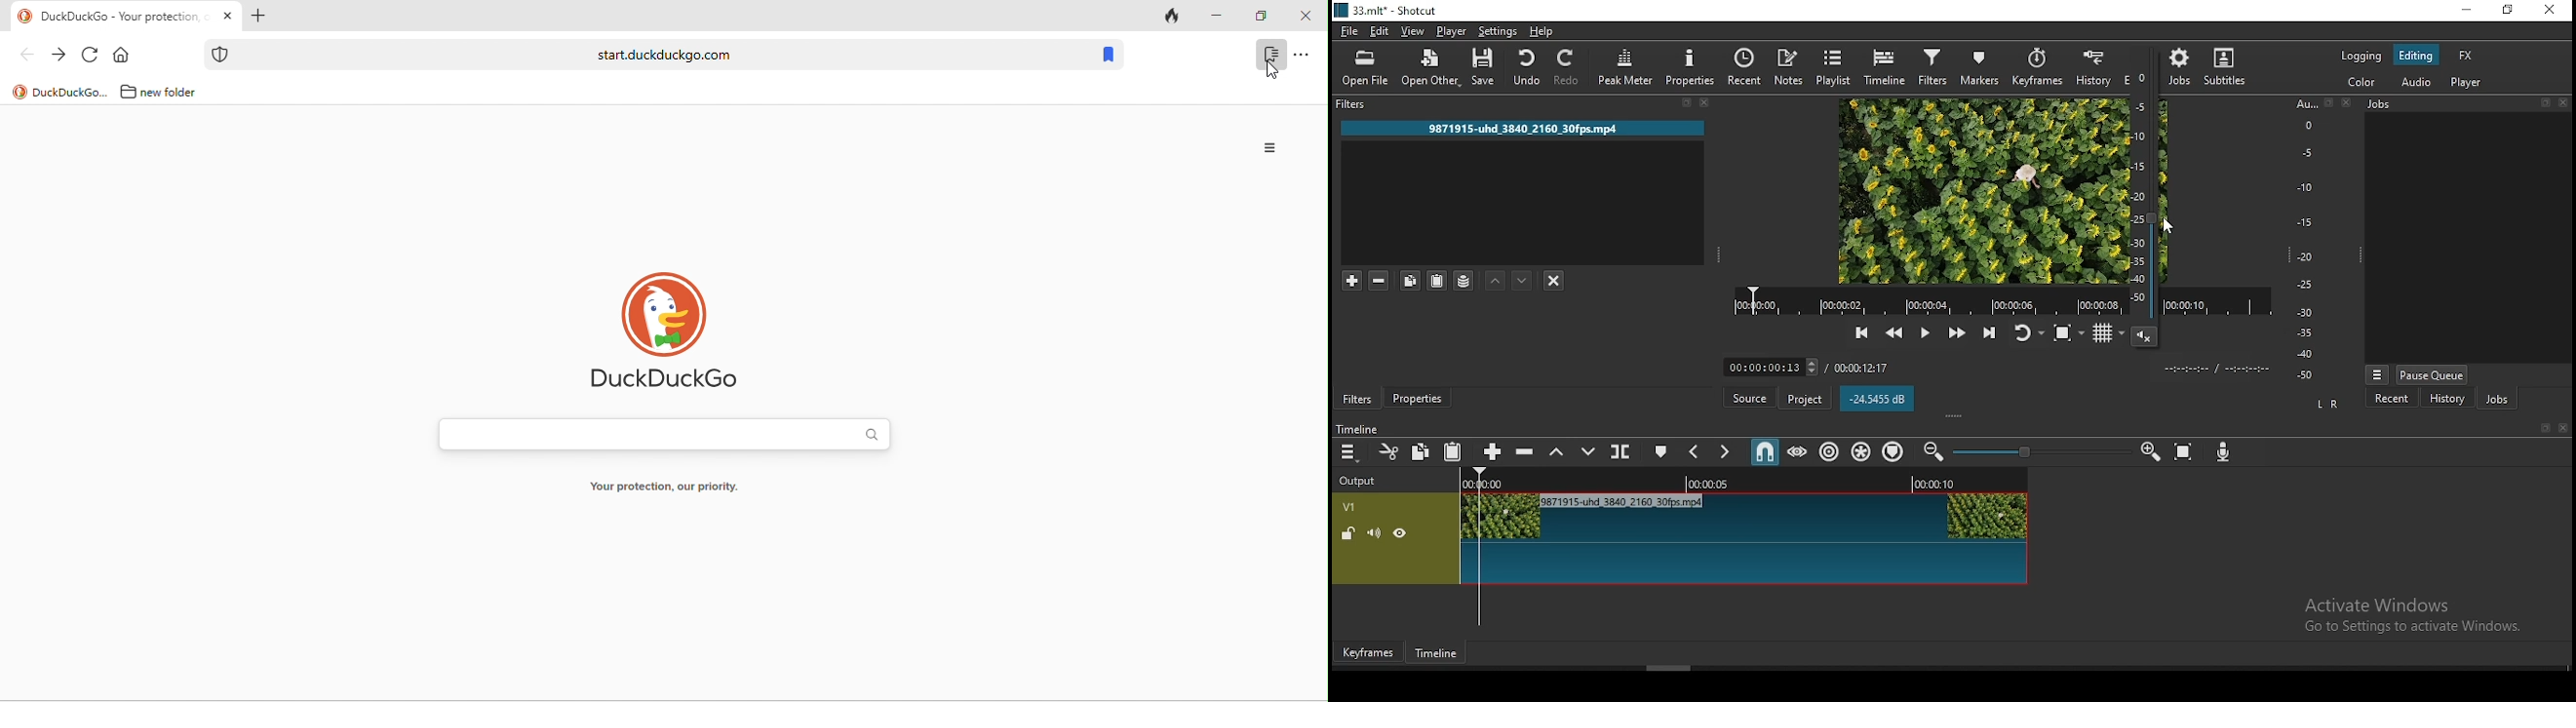 Image resolution: width=2576 pixels, height=728 pixels. I want to click on notes, so click(1789, 66).